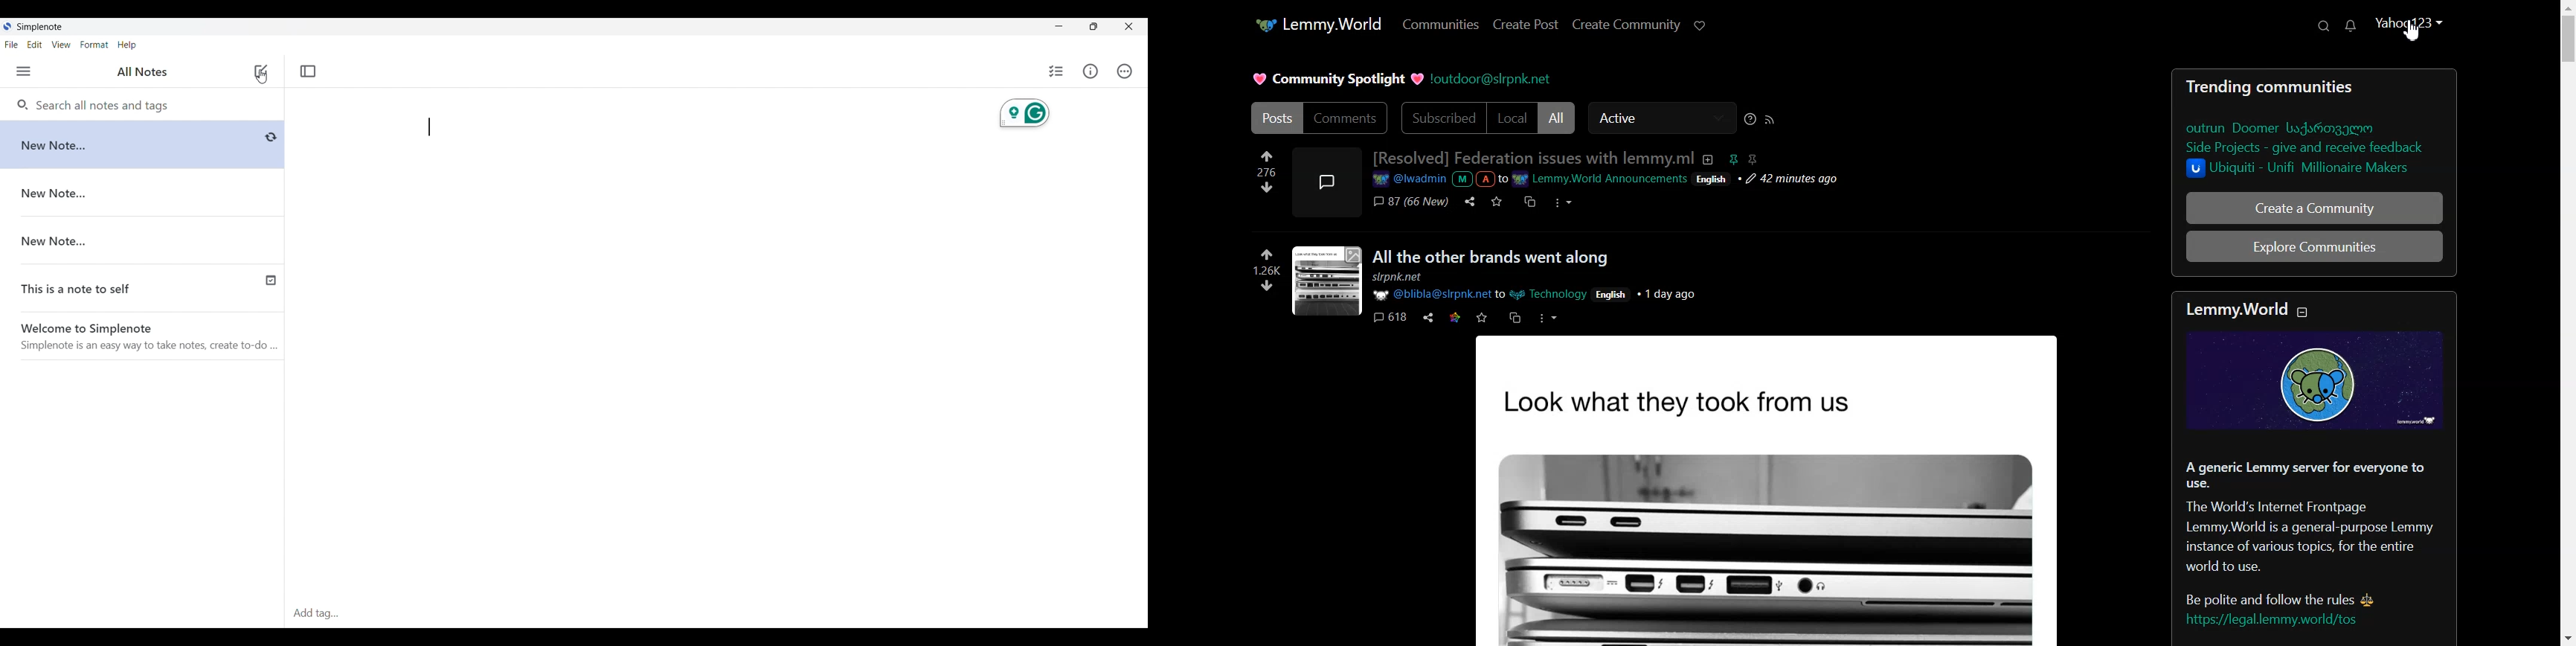  Describe the element at coordinates (1482, 318) in the screenshot. I see `w` at that location.